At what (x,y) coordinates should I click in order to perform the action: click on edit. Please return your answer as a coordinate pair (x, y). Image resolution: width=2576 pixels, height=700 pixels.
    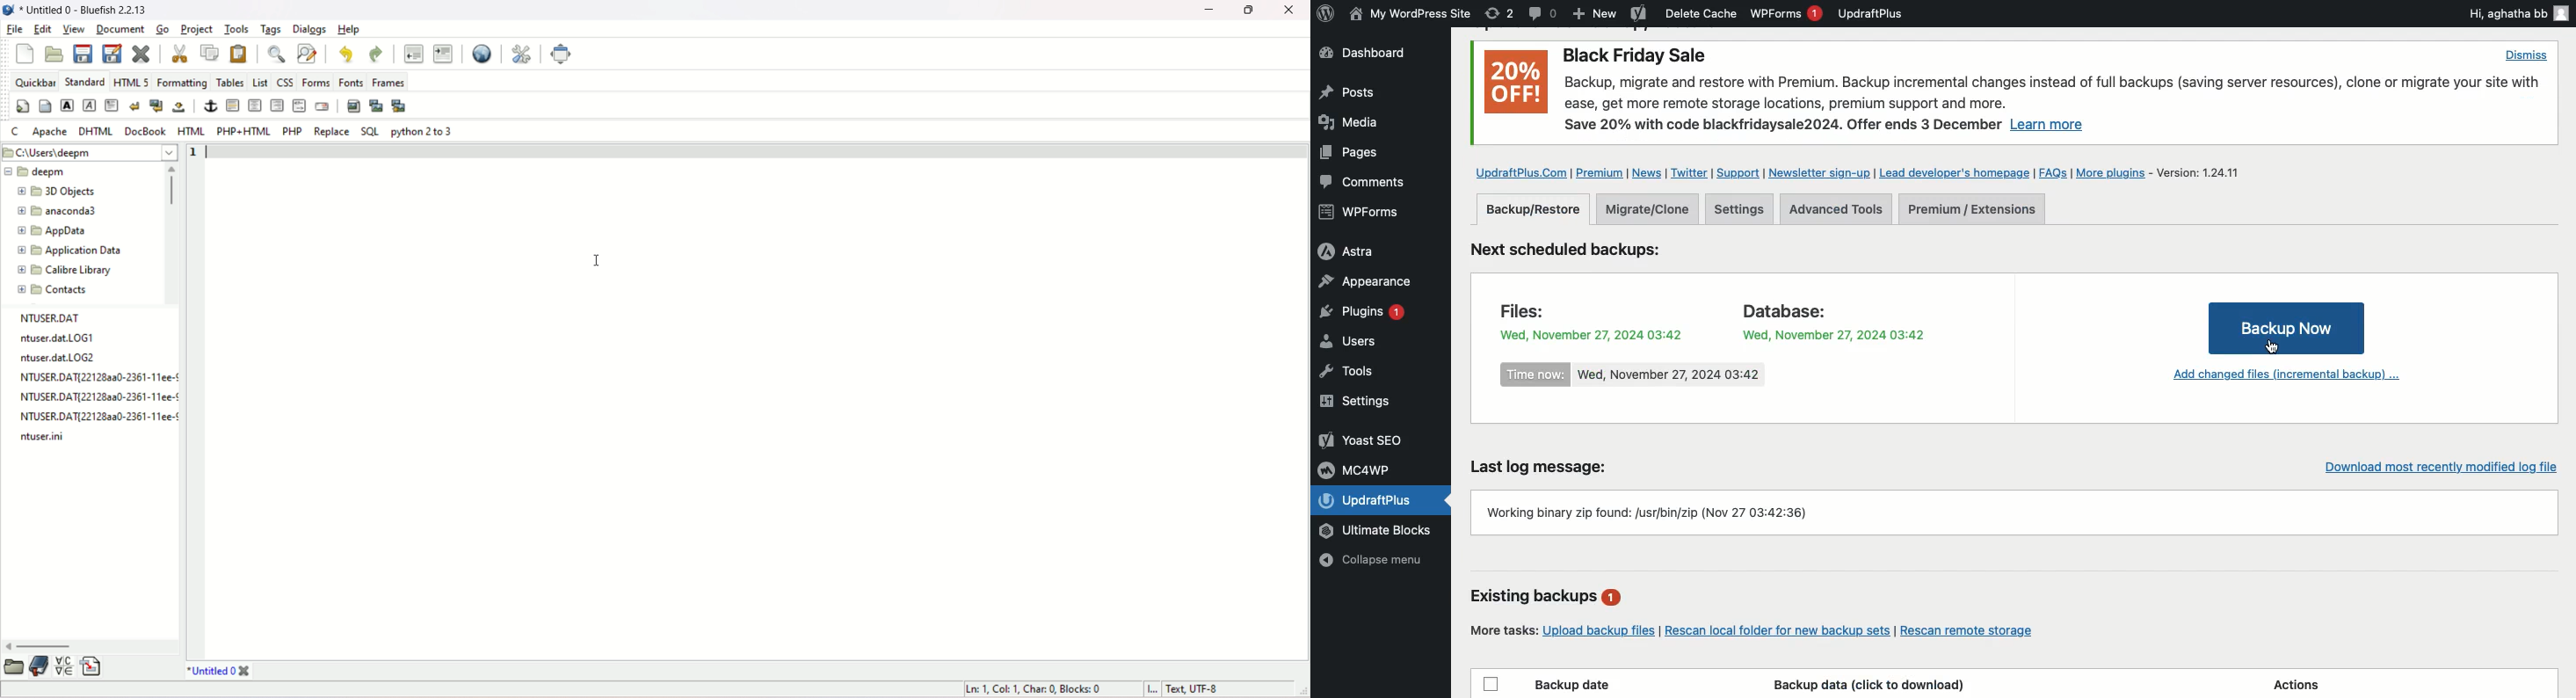
    Looking at the image, I should click on (41, 29).